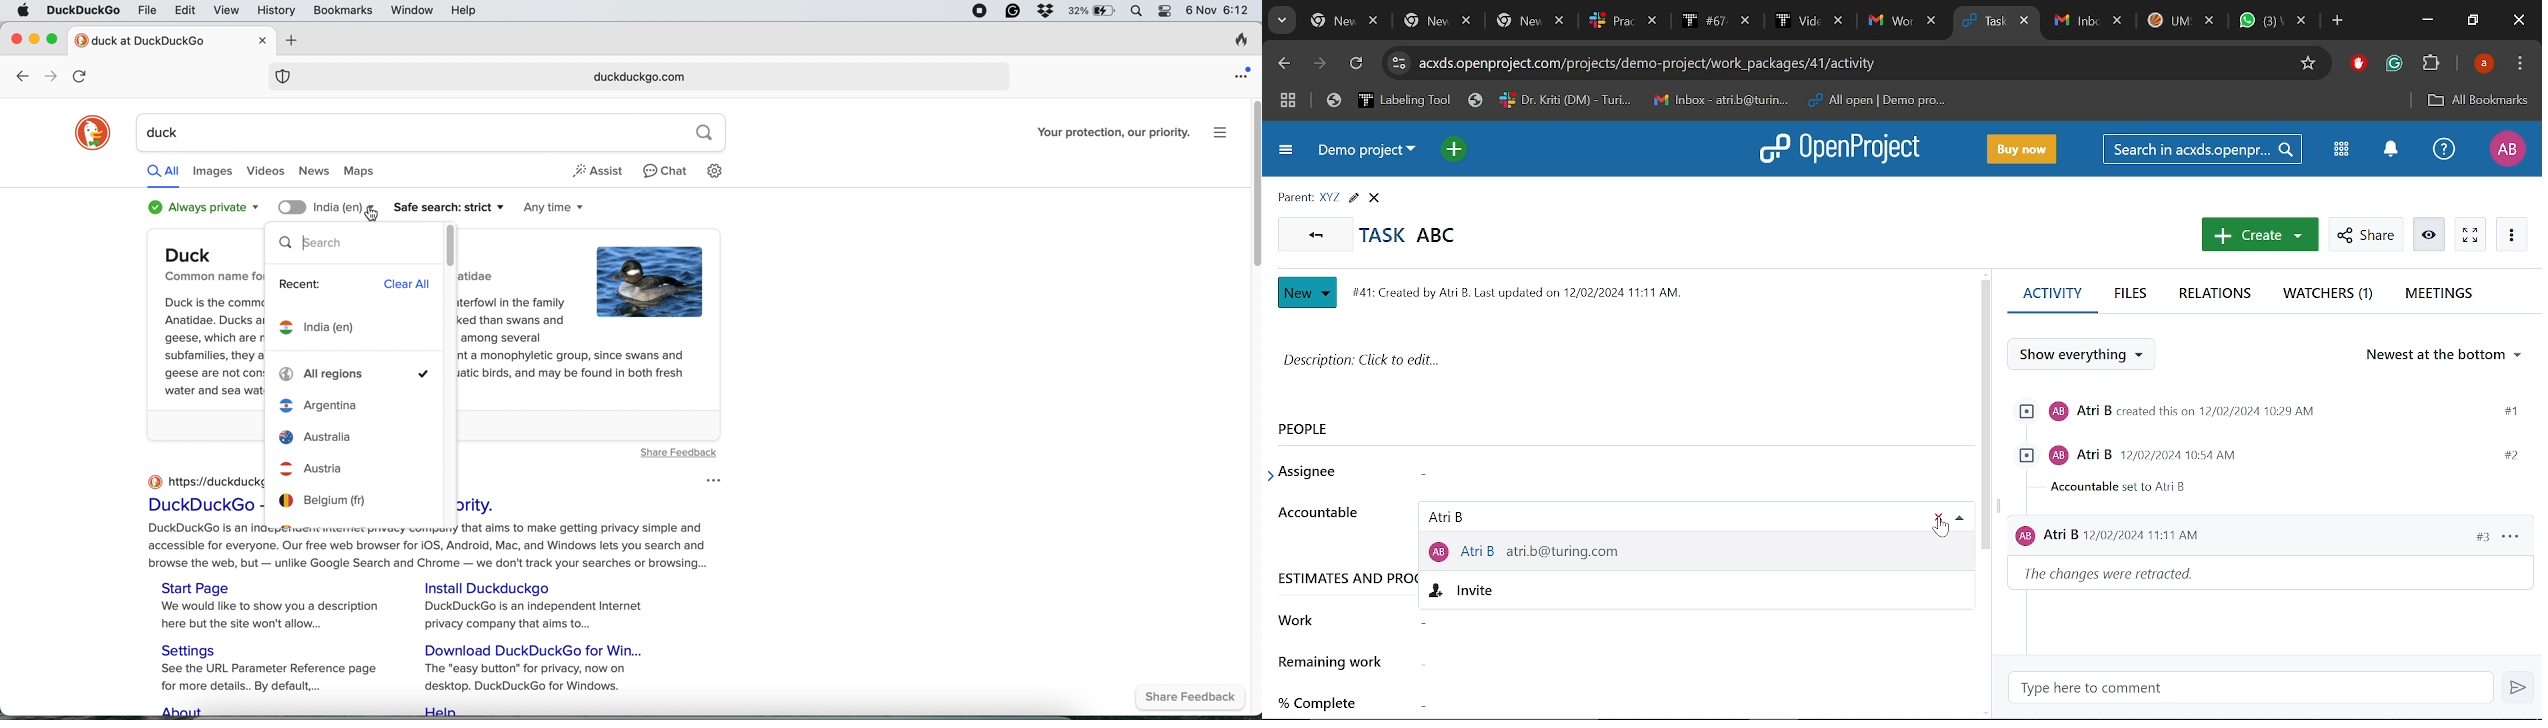 The height and width of the screenshot is (728, 2548). What do you see at coordinates (2025, 23) in the screenshot?
I see `Close current tab` at bounding box center [2025, 23].